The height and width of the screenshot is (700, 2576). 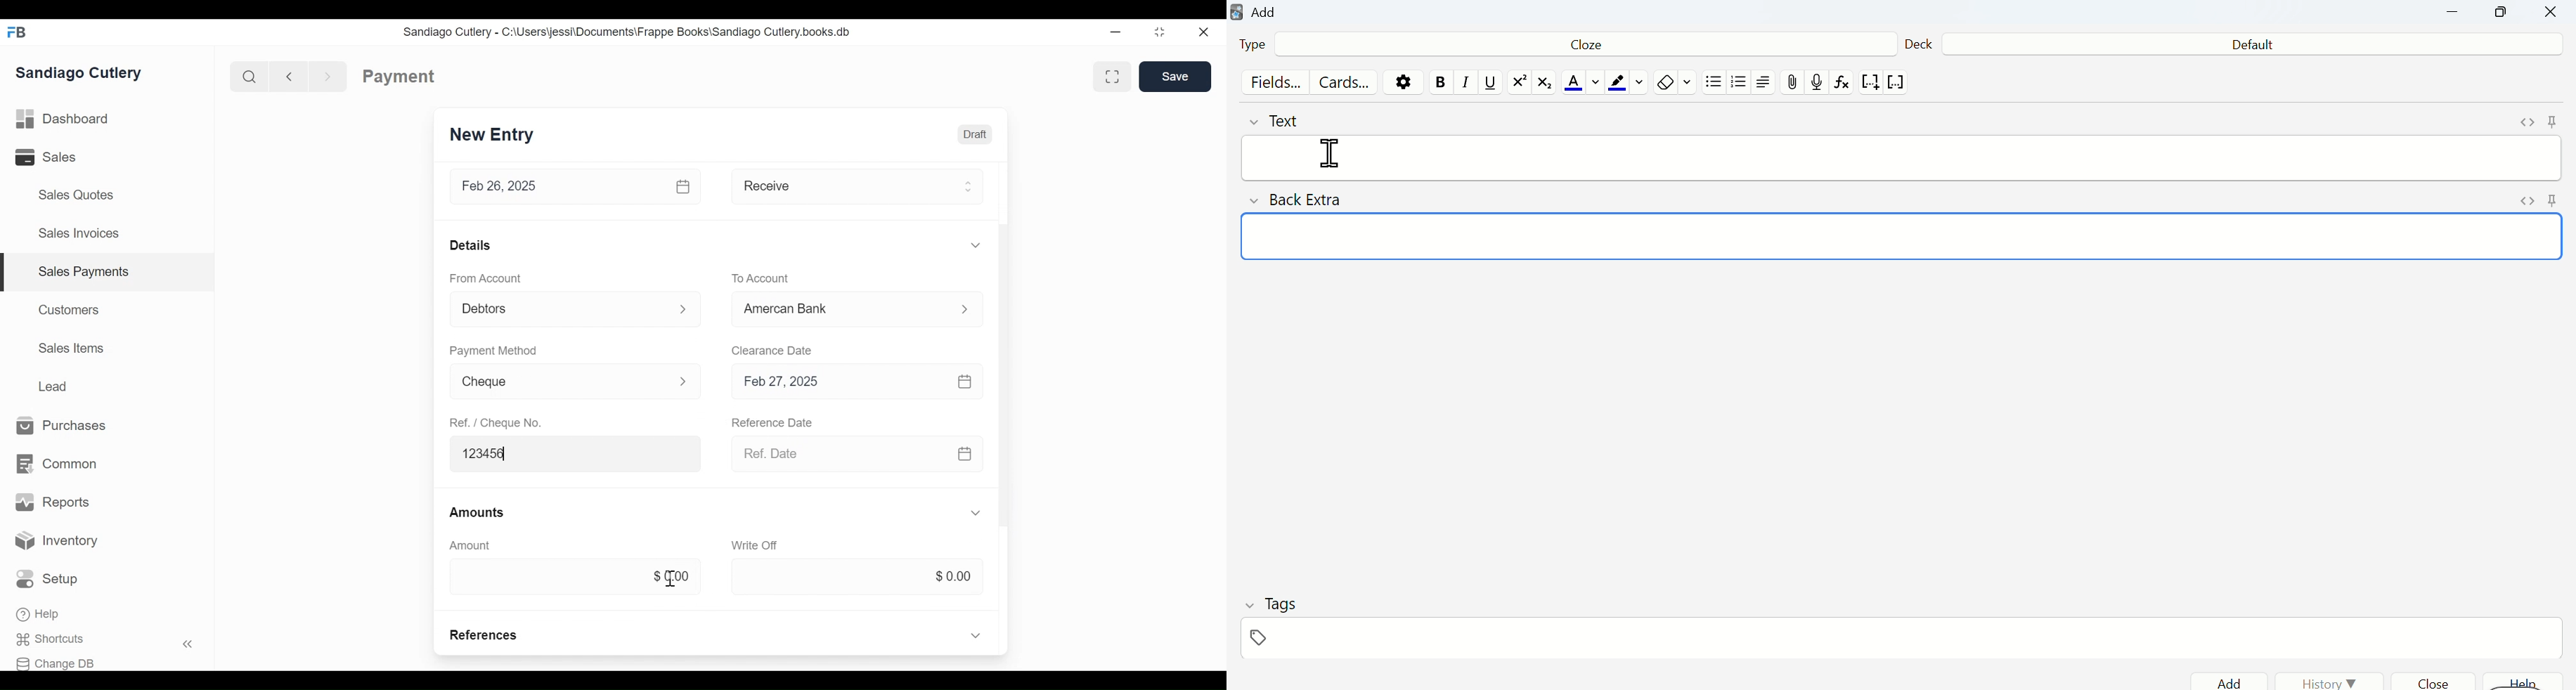 What do you see at coordinates (857, 577) in the screenshot?
I see `$0.00` at bounding box center [857, 577].